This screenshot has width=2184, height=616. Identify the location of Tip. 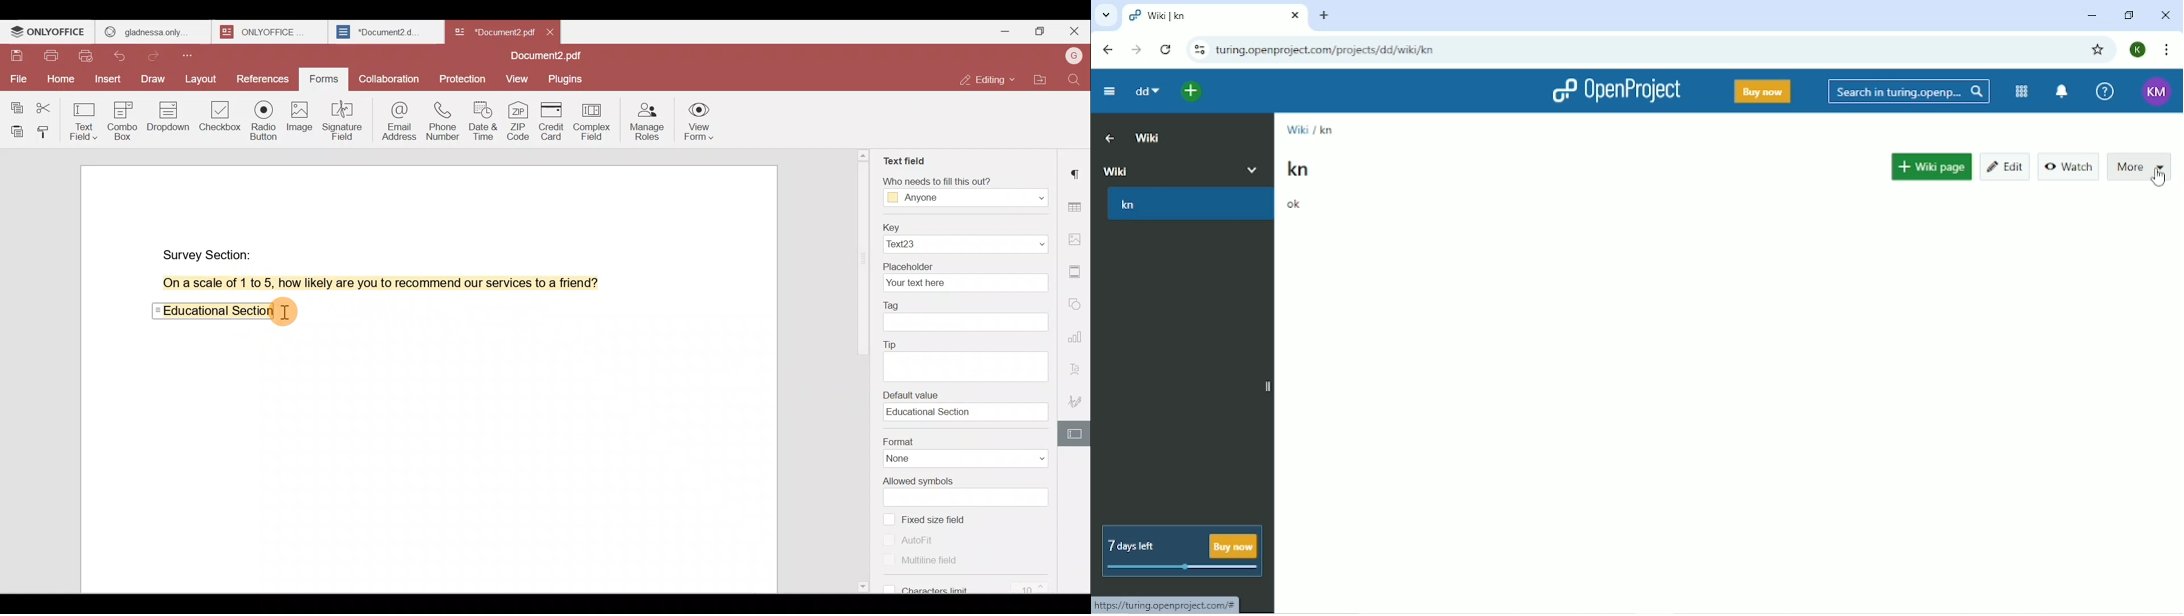
(969, 358).